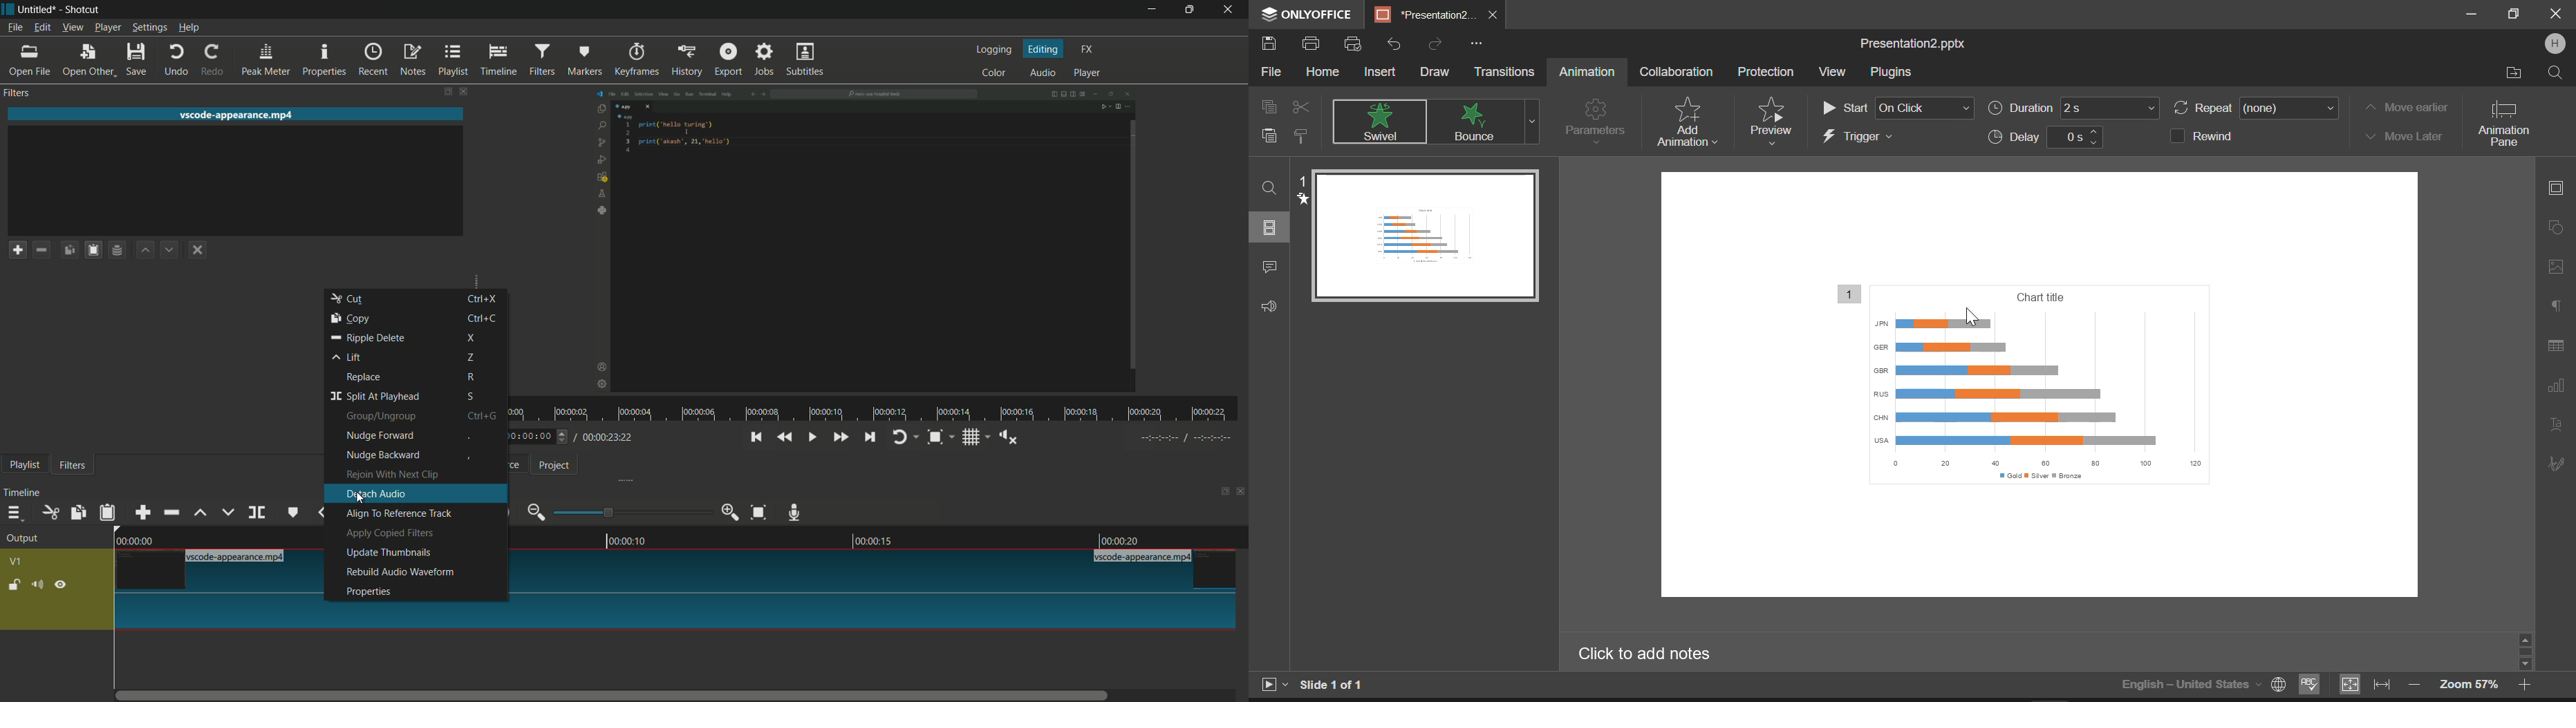 The height and width of the screenshot is (728, 2576). I want to click on adjustment bar, so click(632, 512).